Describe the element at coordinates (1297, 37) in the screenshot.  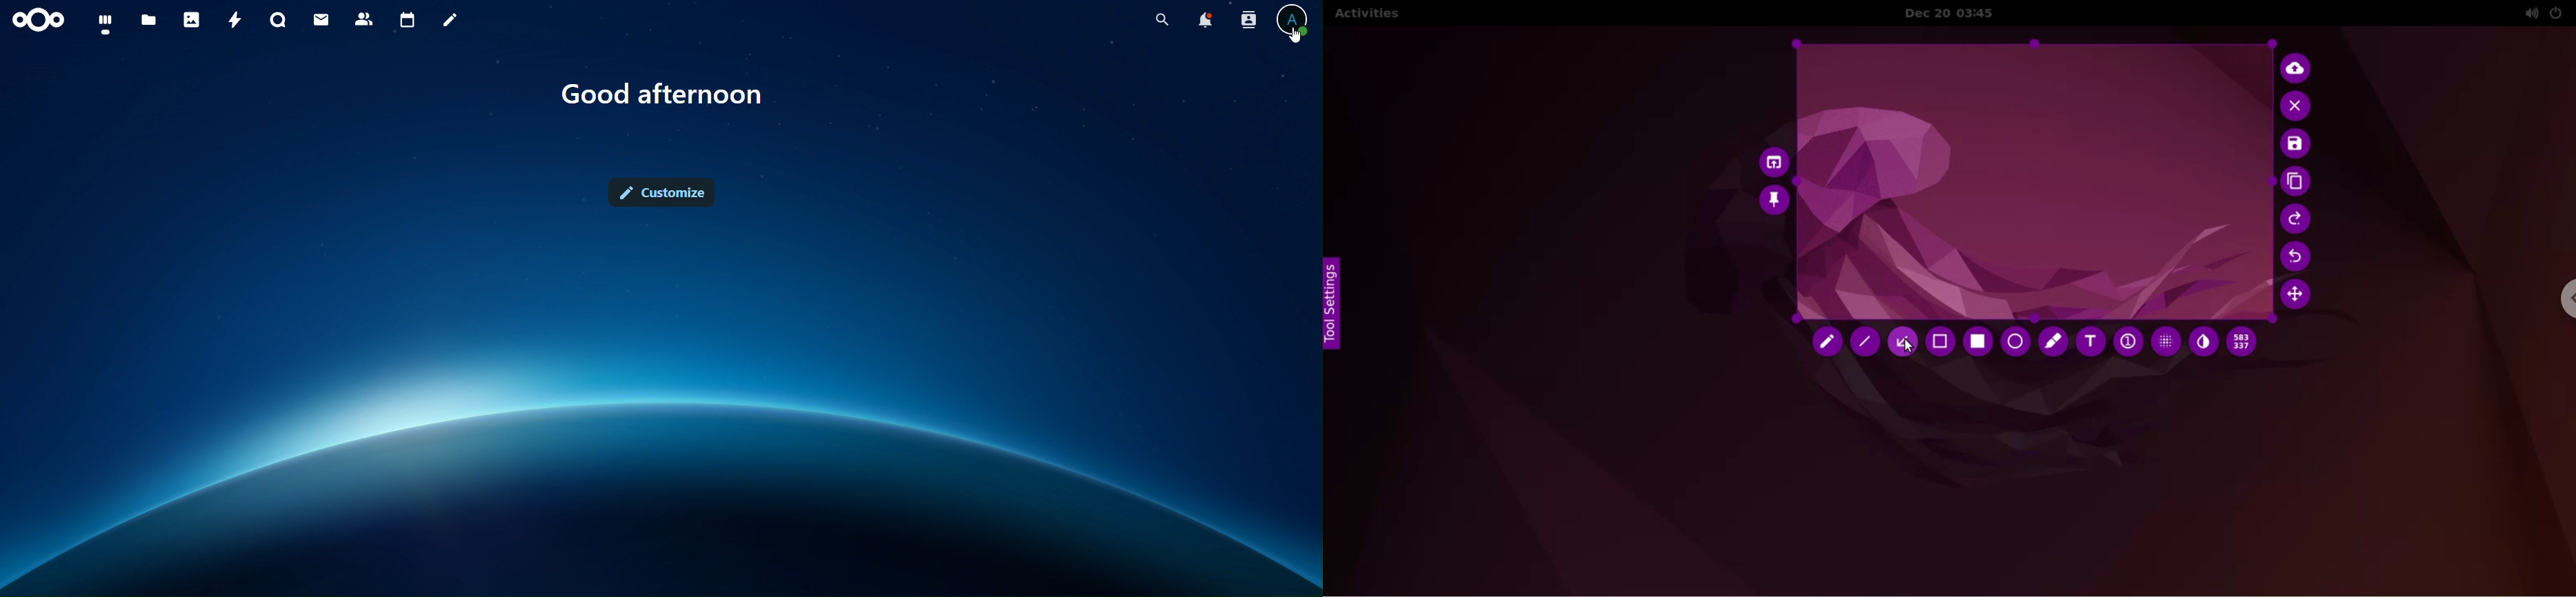
I see `cursor` at that location.